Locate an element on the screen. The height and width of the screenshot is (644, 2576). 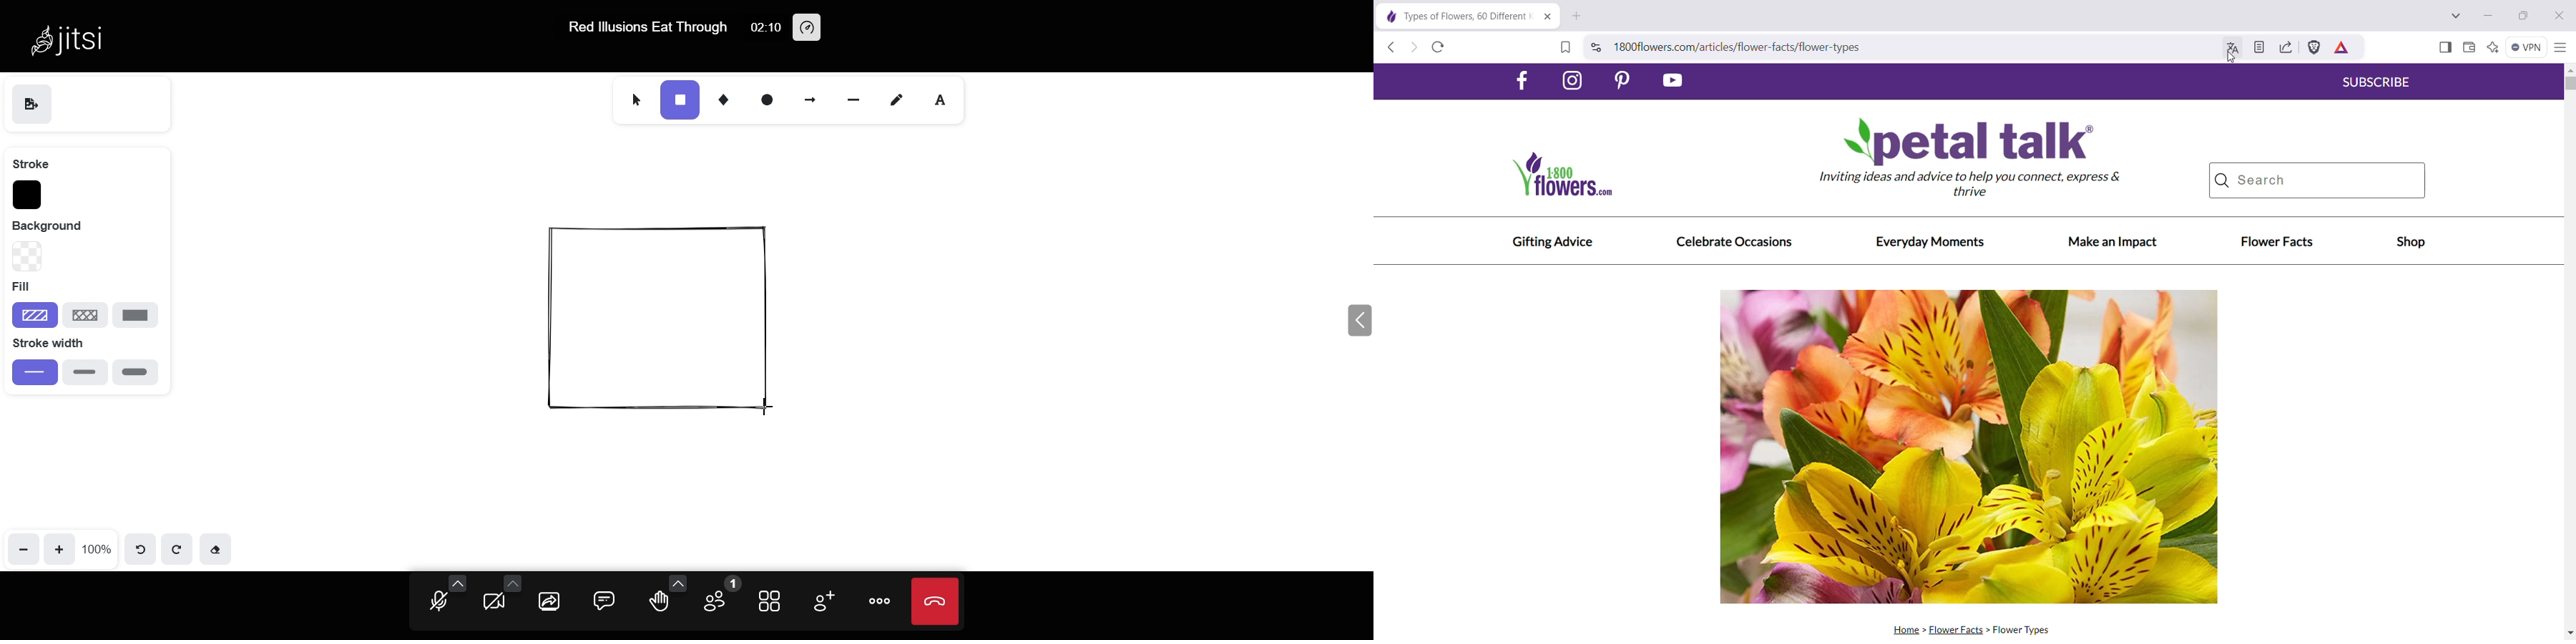
text is located at coordinates (946, 99).